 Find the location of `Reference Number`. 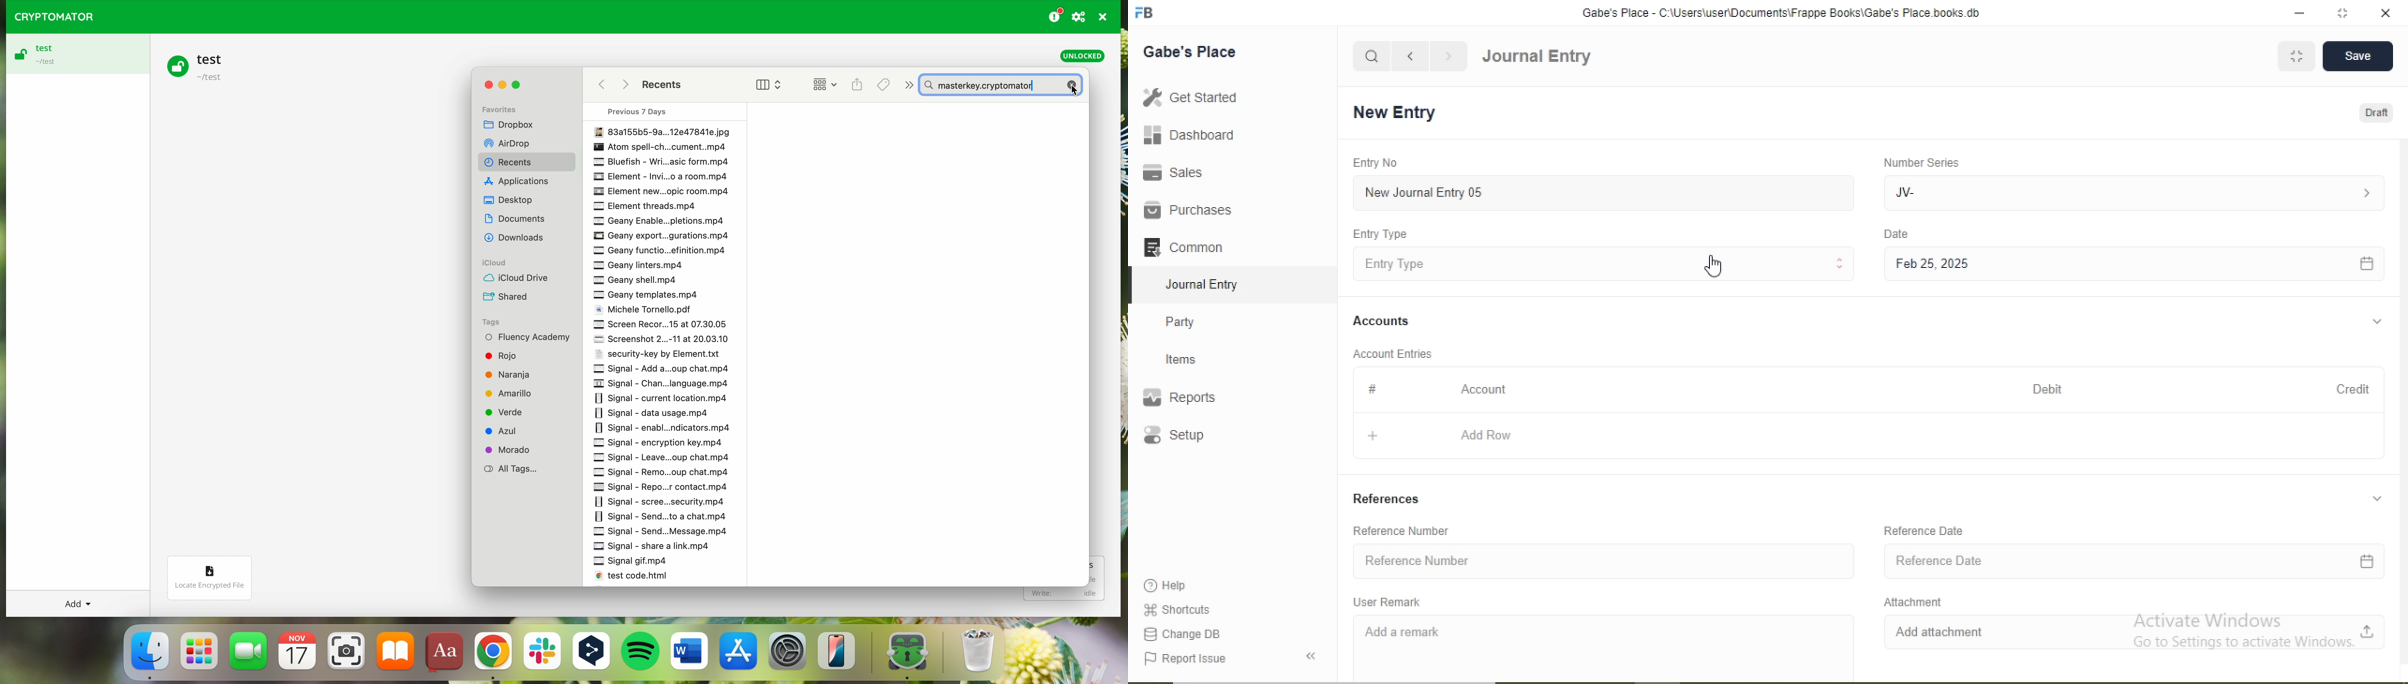

Reference Number is located at coordinates (1602, 562).